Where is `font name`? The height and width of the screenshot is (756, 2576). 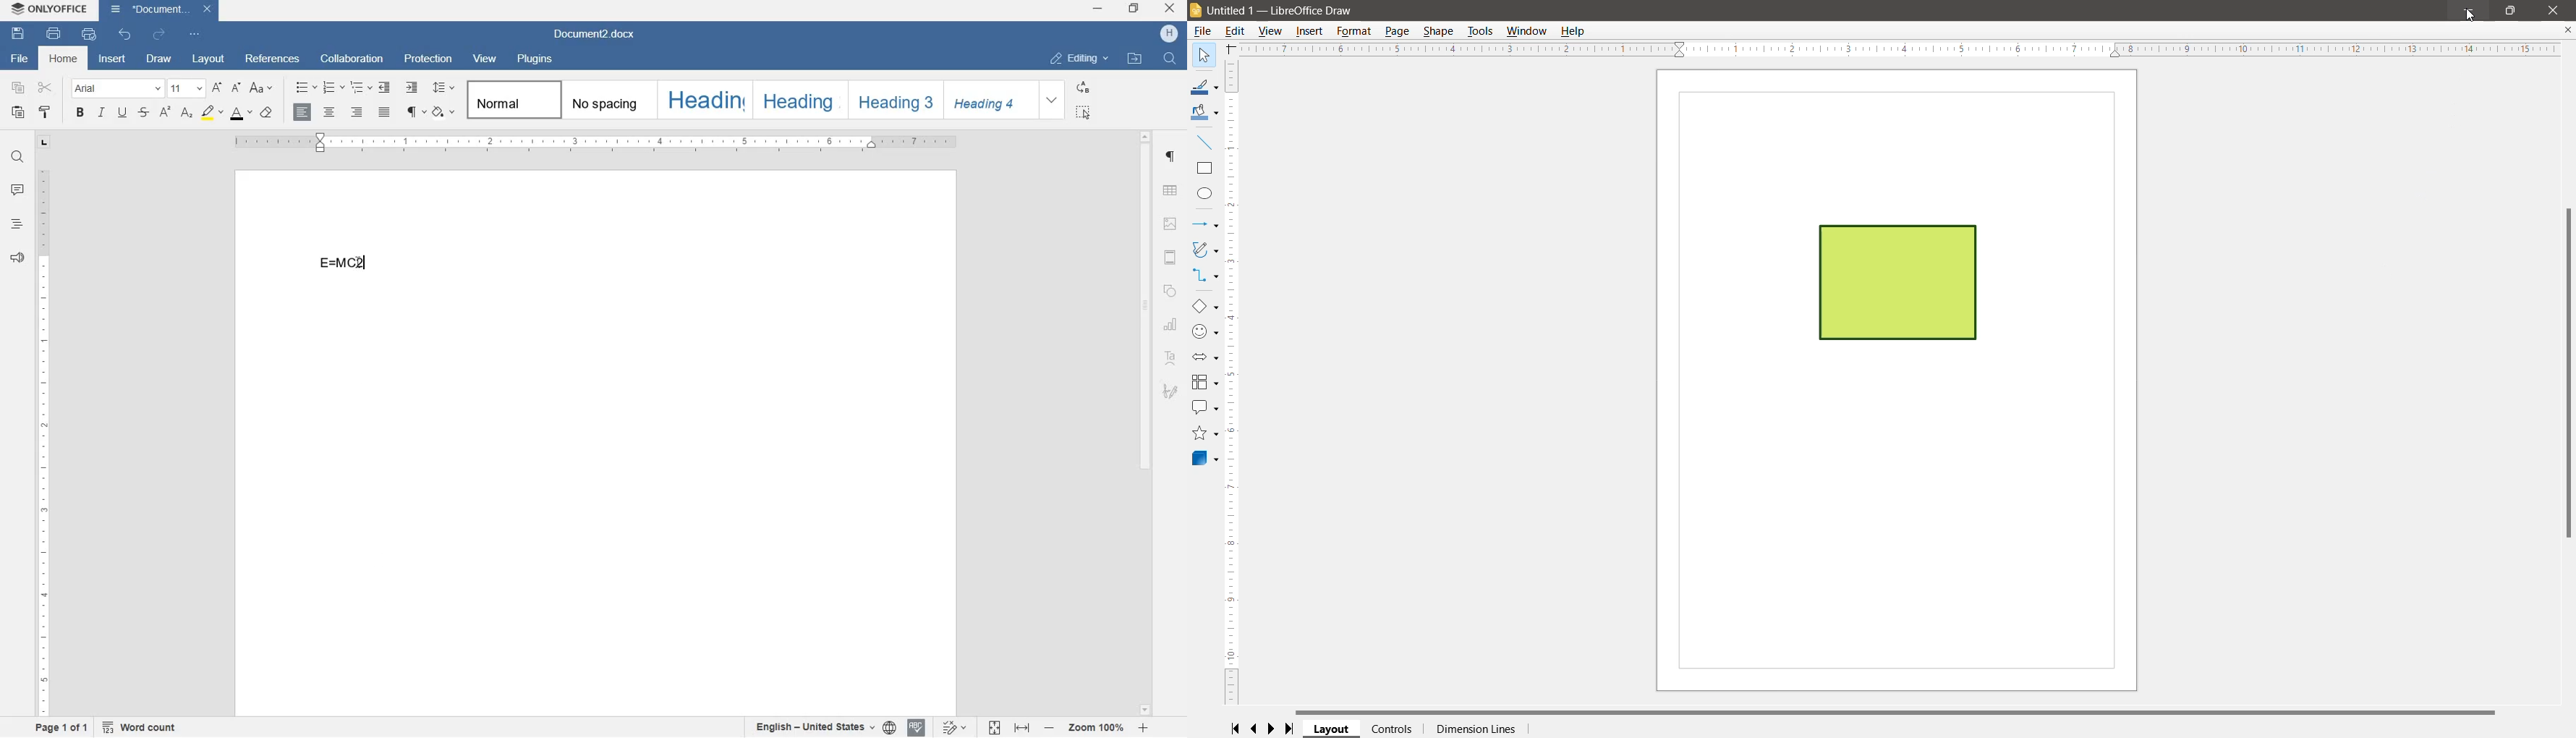 font name is located at coordinates (117, 89).